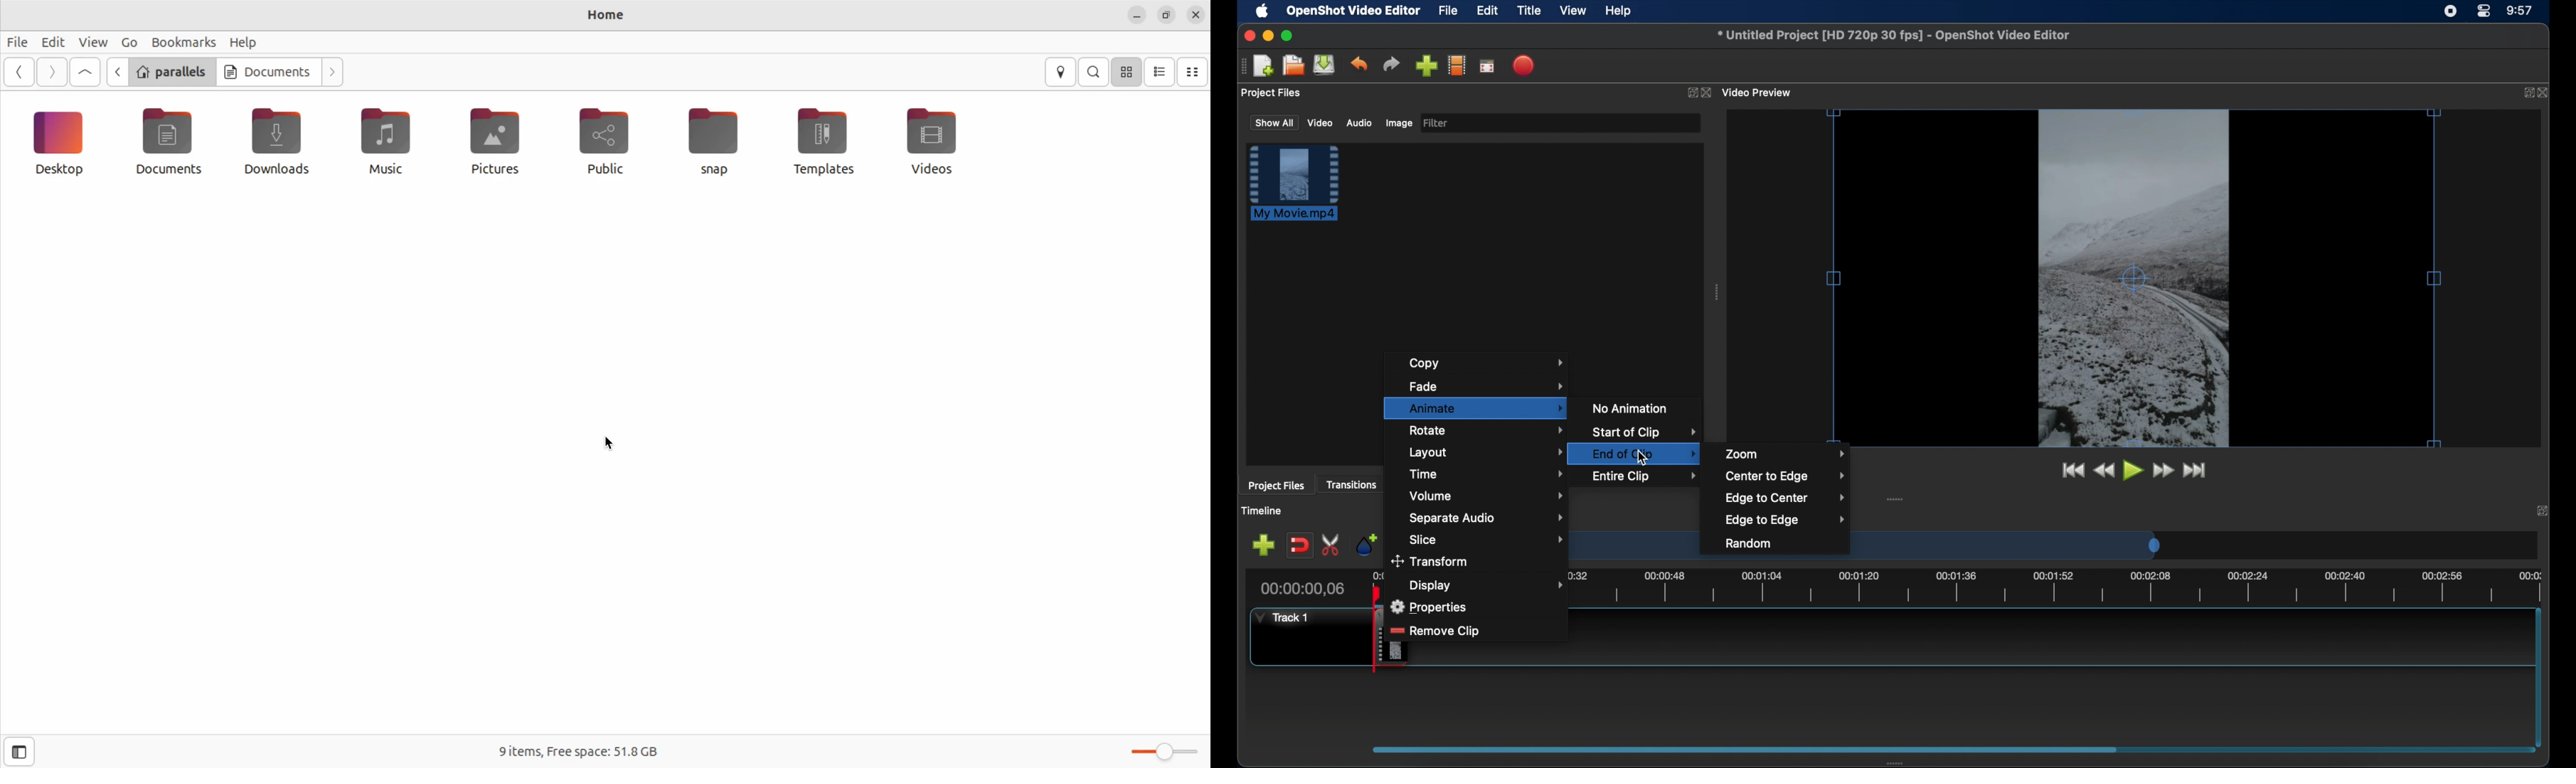  Describe the element at coordinates (1273, 122) in the screenshot. I see `show all` at that location.